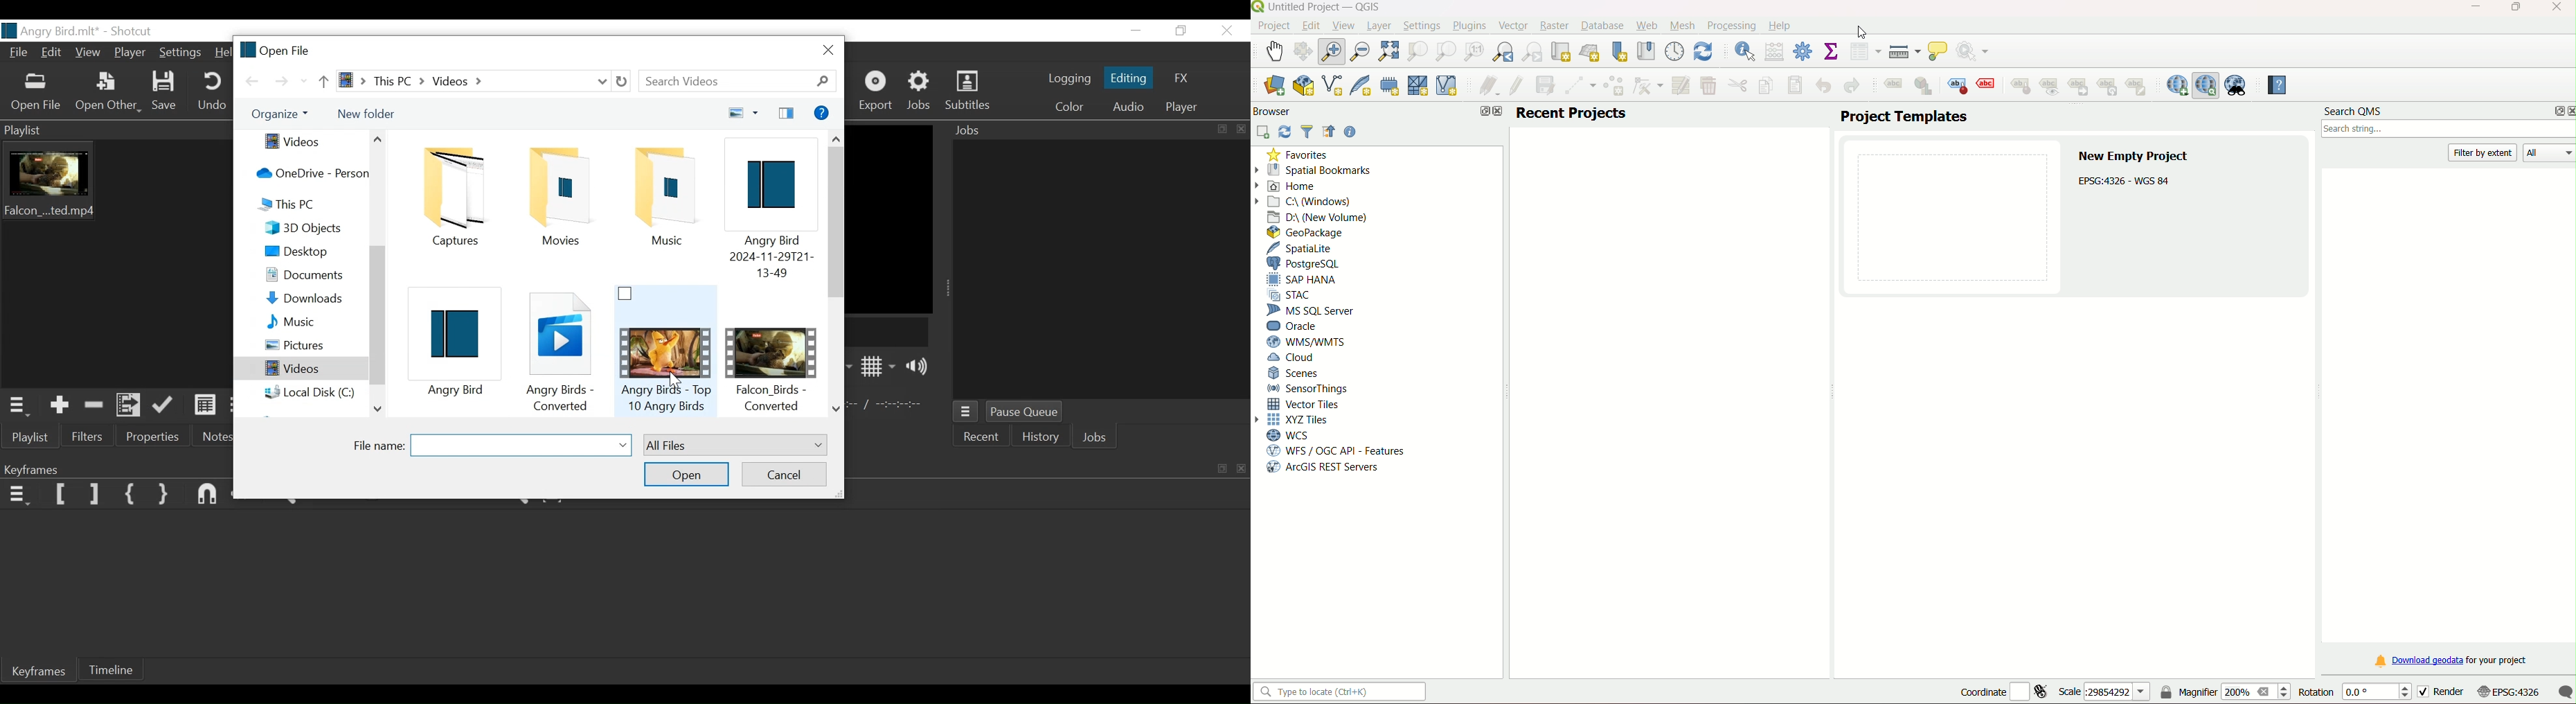 Image resolution: width=2576 pixels, height=728 pixels. I want to click on new empty project, so click(2135, 157).